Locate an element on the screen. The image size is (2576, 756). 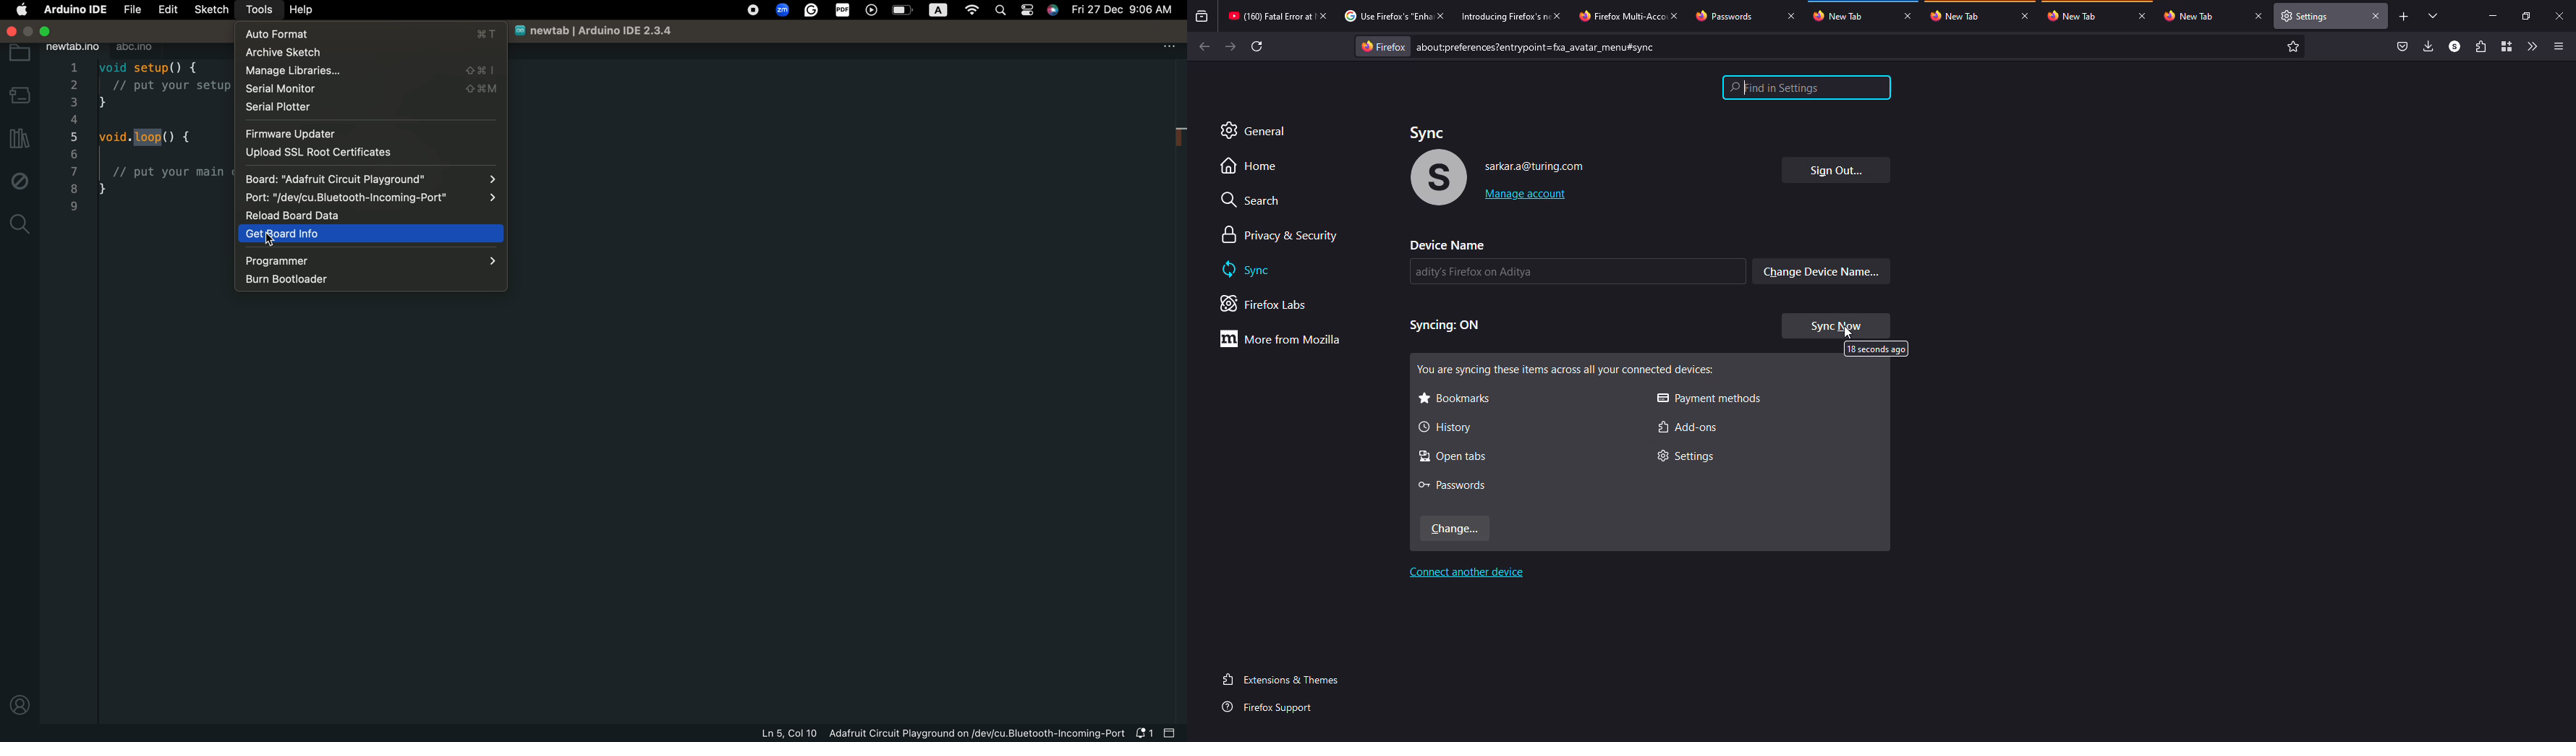
PDF is located at coordinates (842, 10).